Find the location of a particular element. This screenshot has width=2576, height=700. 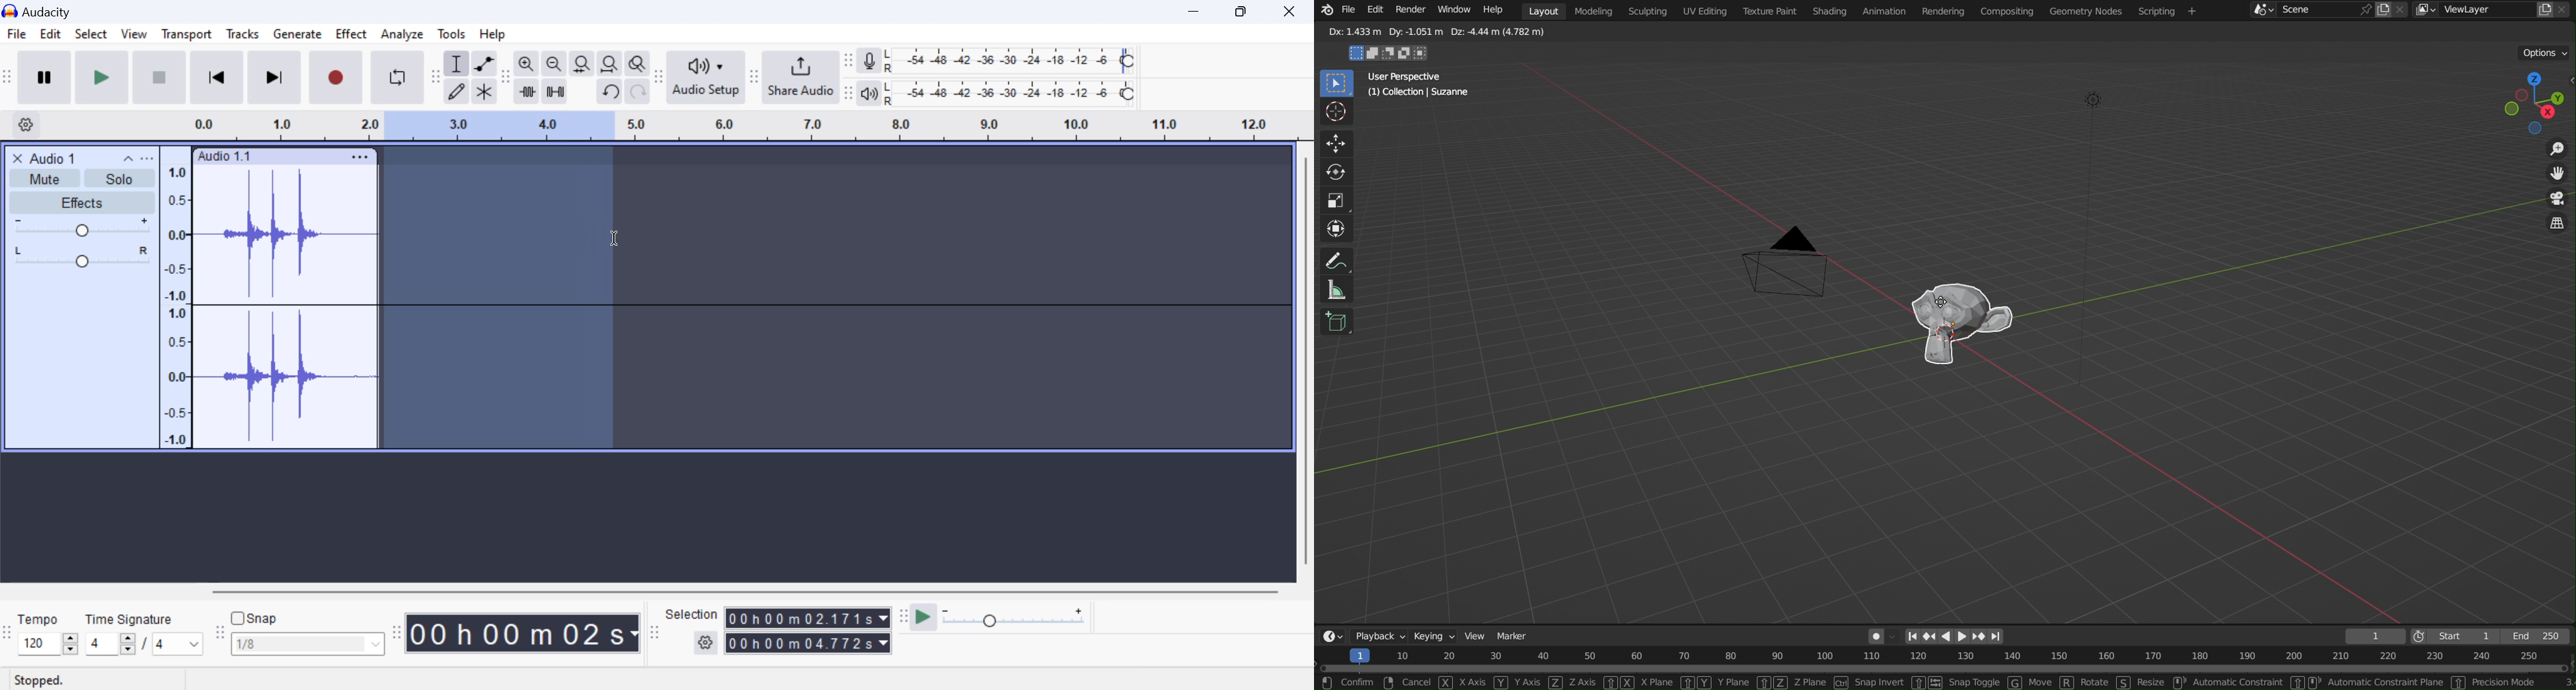

close is located at coordinates (2402, 9).